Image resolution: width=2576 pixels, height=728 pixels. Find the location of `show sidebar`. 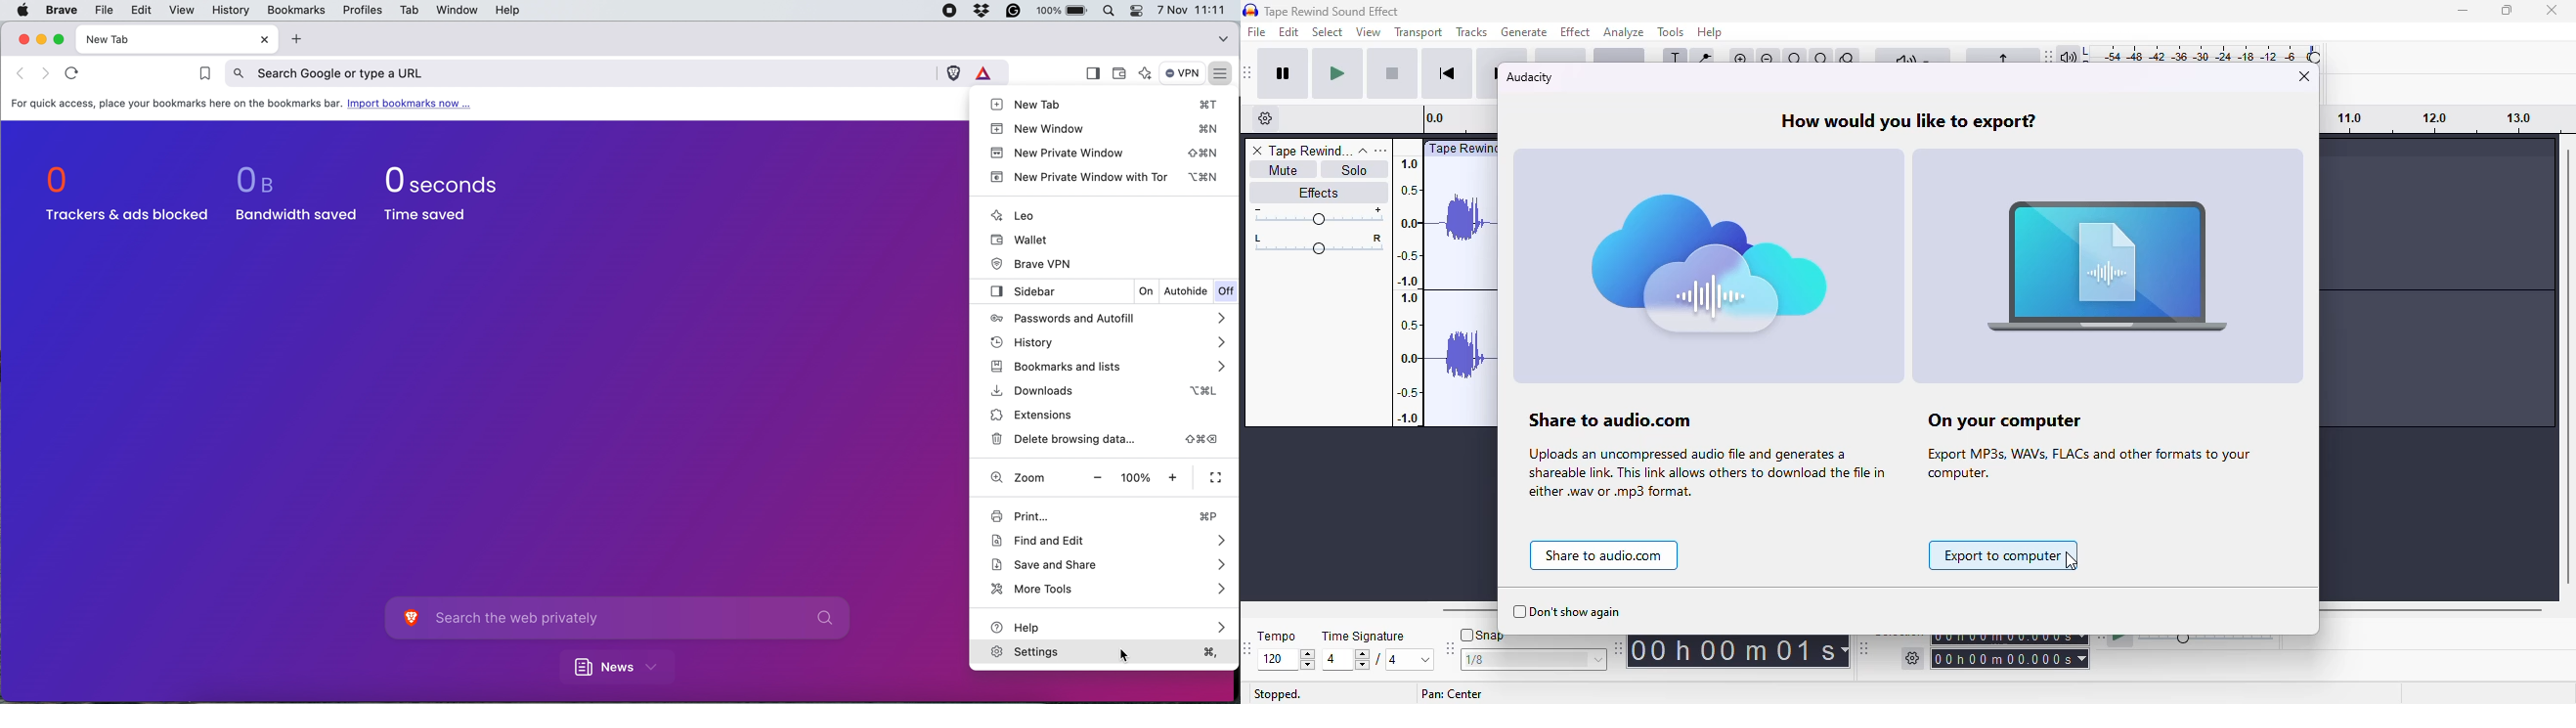

show sidebar is located at coordinates (1092, 75).